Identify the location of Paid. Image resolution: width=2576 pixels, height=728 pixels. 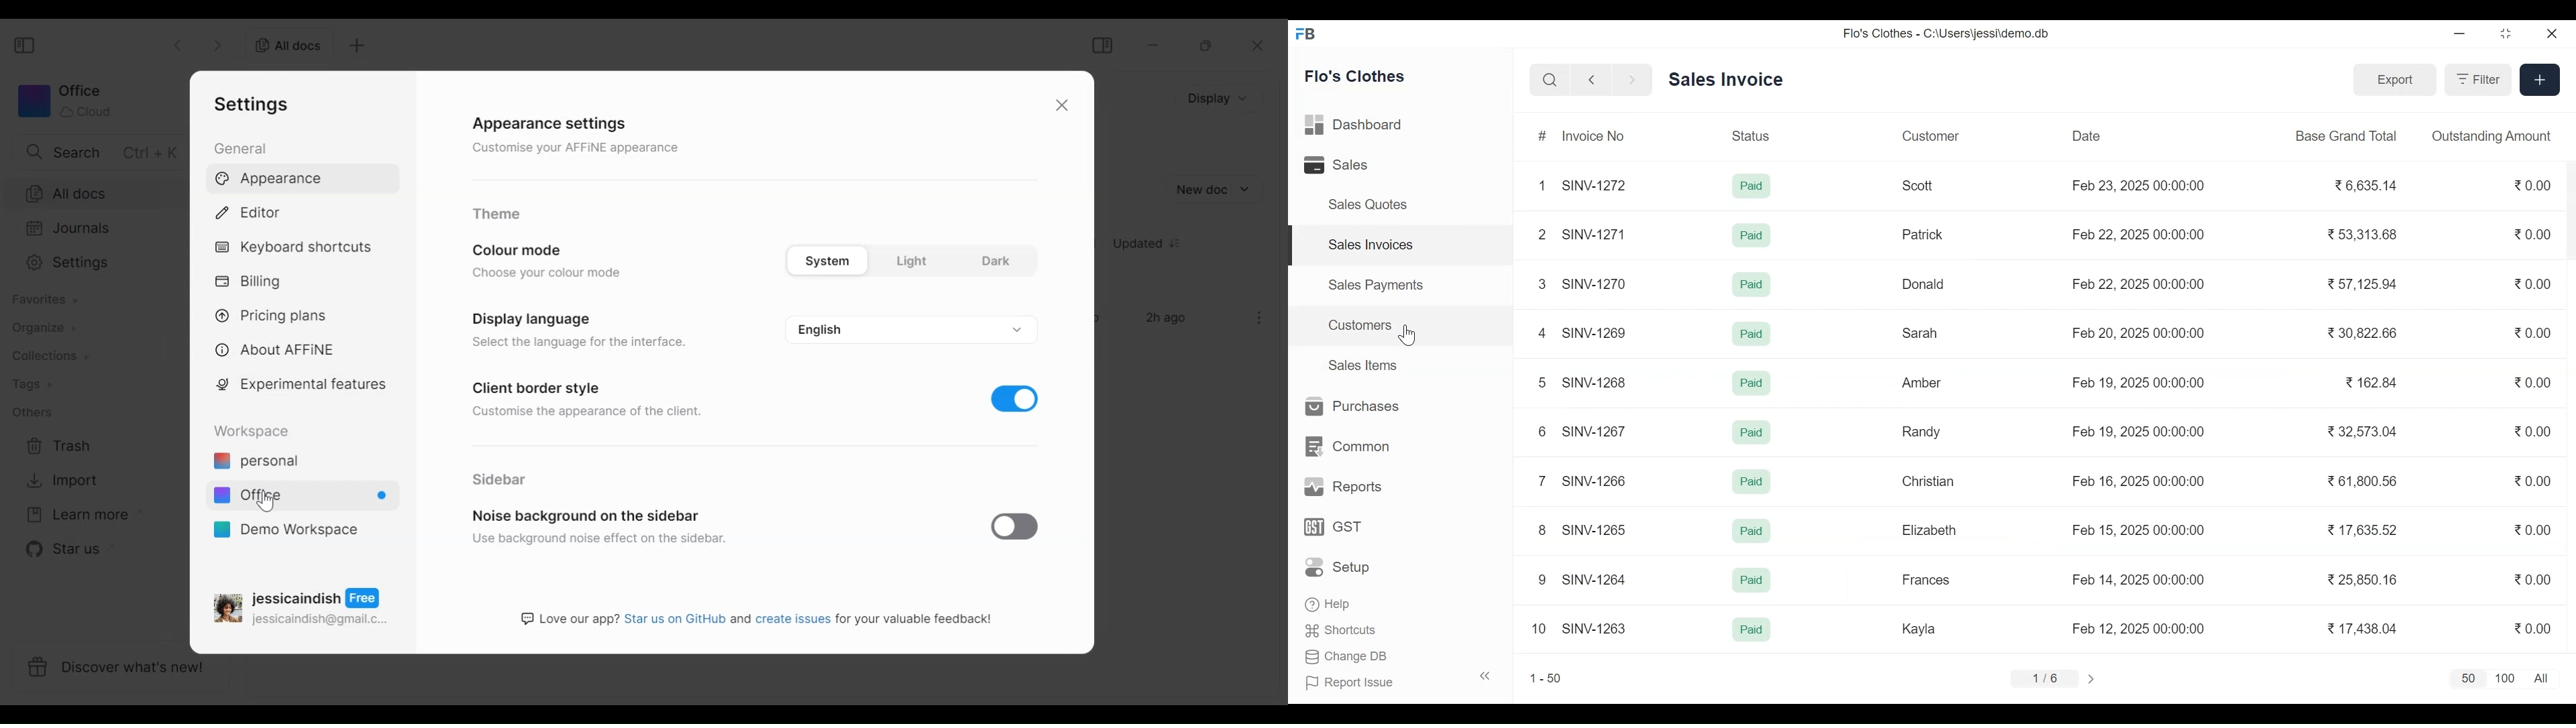
(1752, 531).